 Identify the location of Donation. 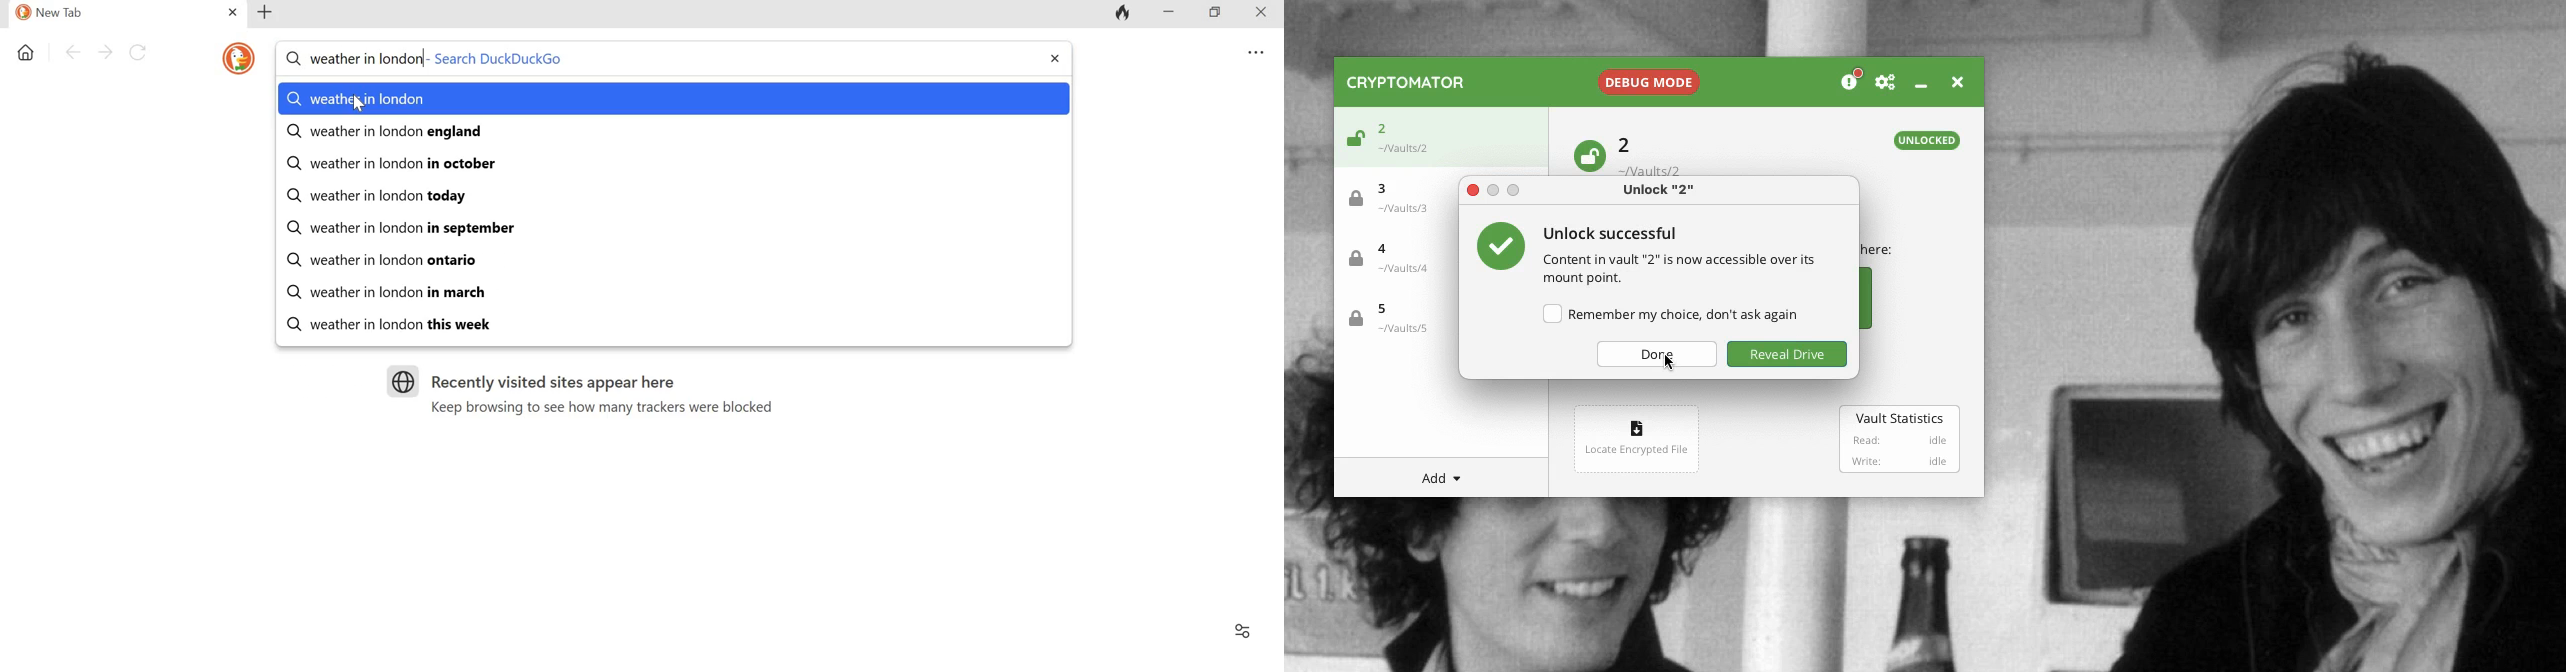
(1852, 81).